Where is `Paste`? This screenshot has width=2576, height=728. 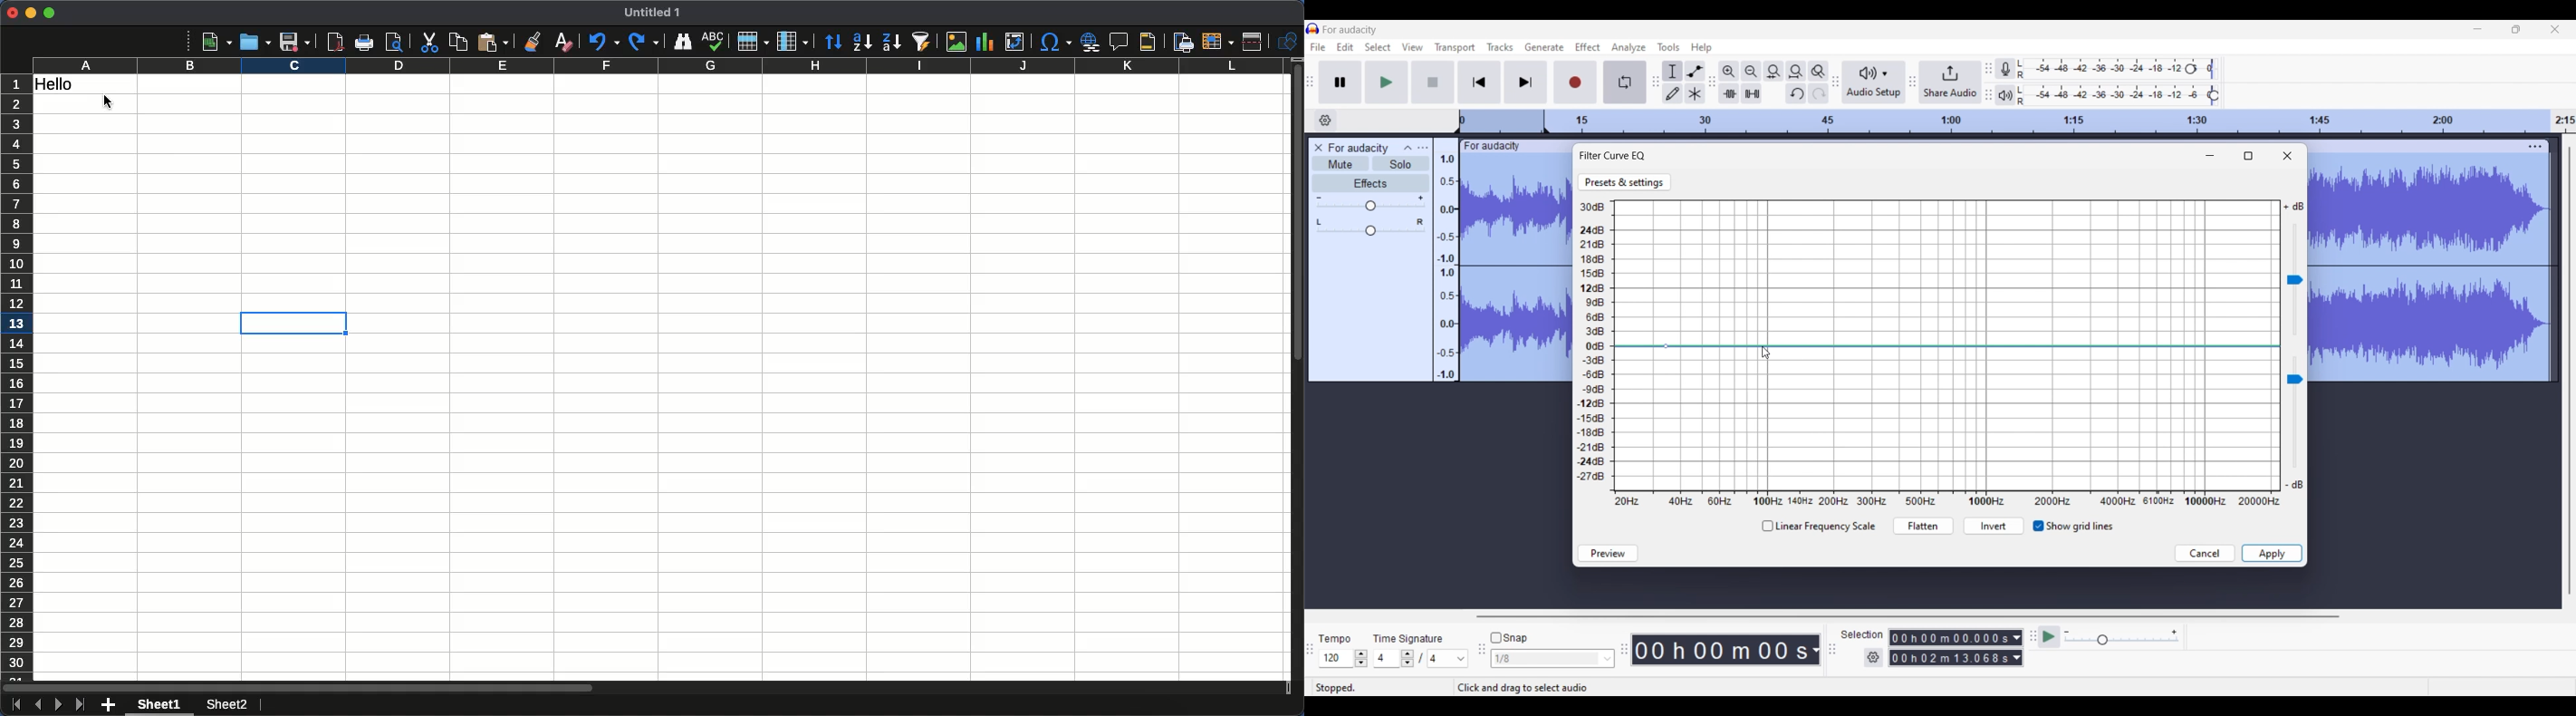
Paste is located at coordinates (493, 42).